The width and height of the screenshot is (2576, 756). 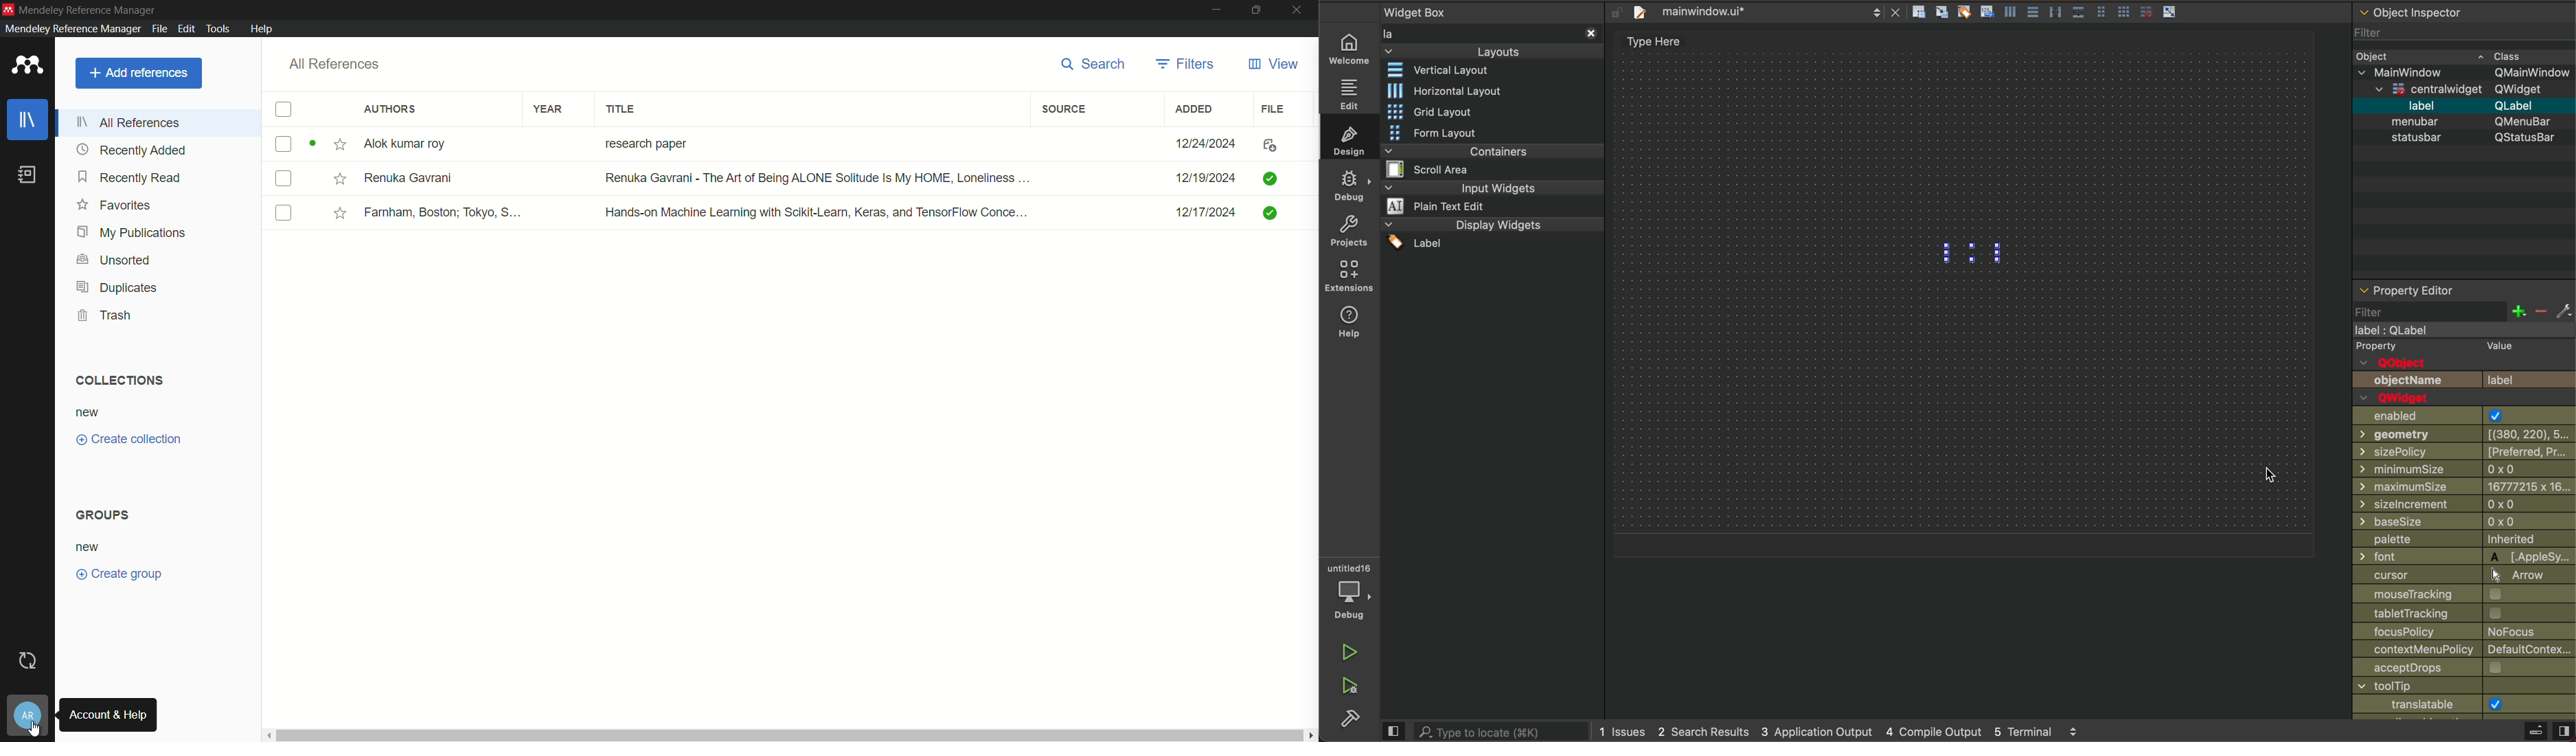 What do you see at coordinates (1492, 236) in the screenshot?
I see `display widgets` at bounding box center [1492, 236].